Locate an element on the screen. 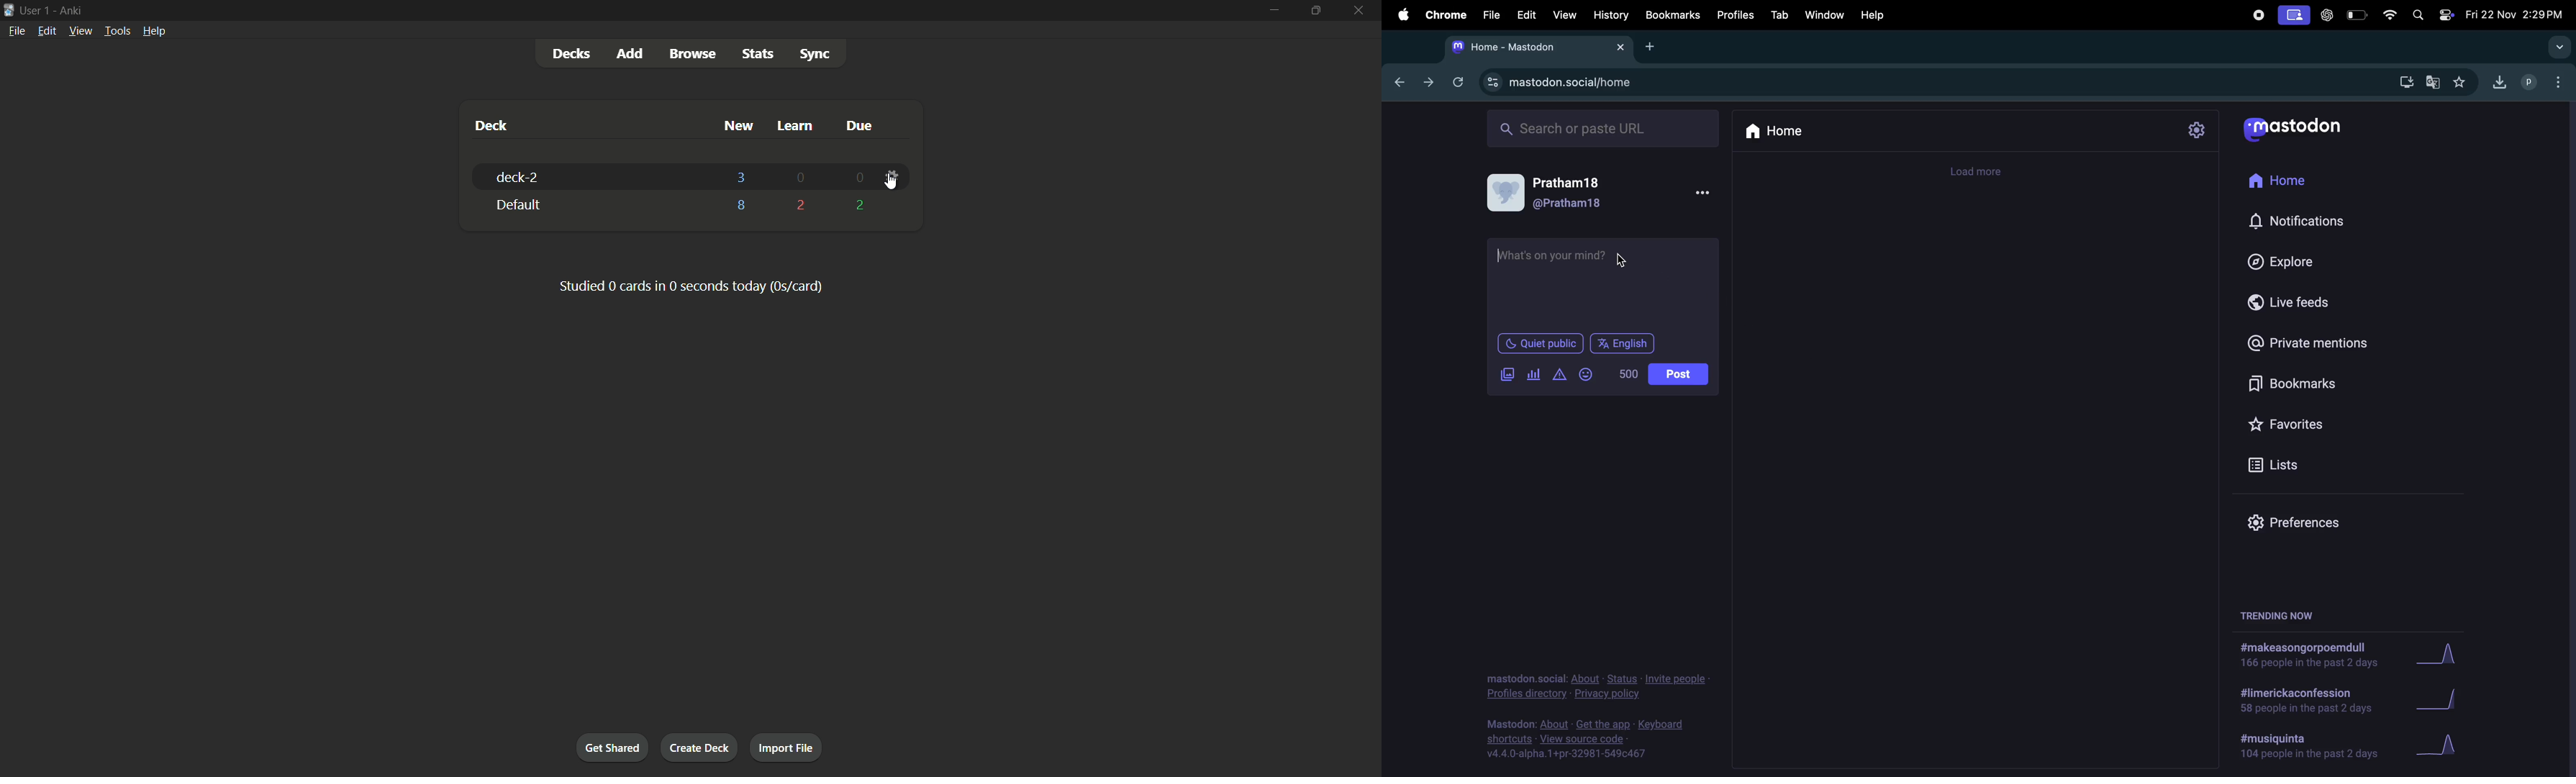  new is located at coordinates (738, 126).